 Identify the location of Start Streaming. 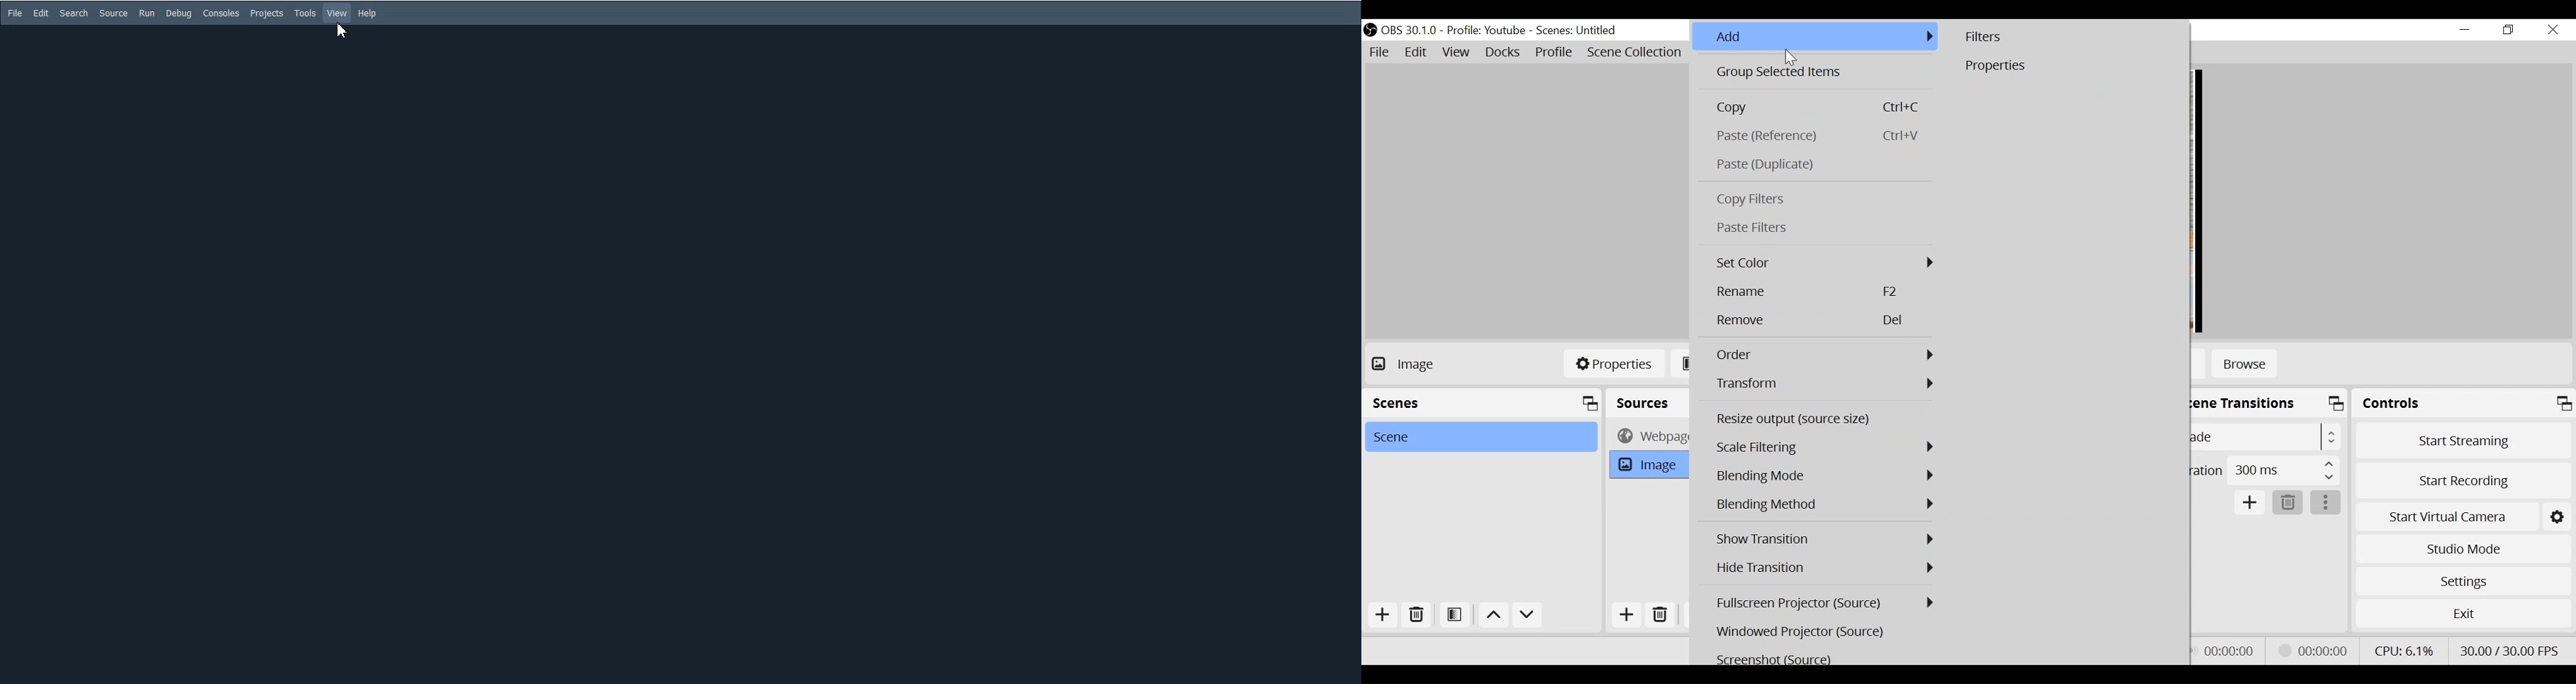
(2464, 441).